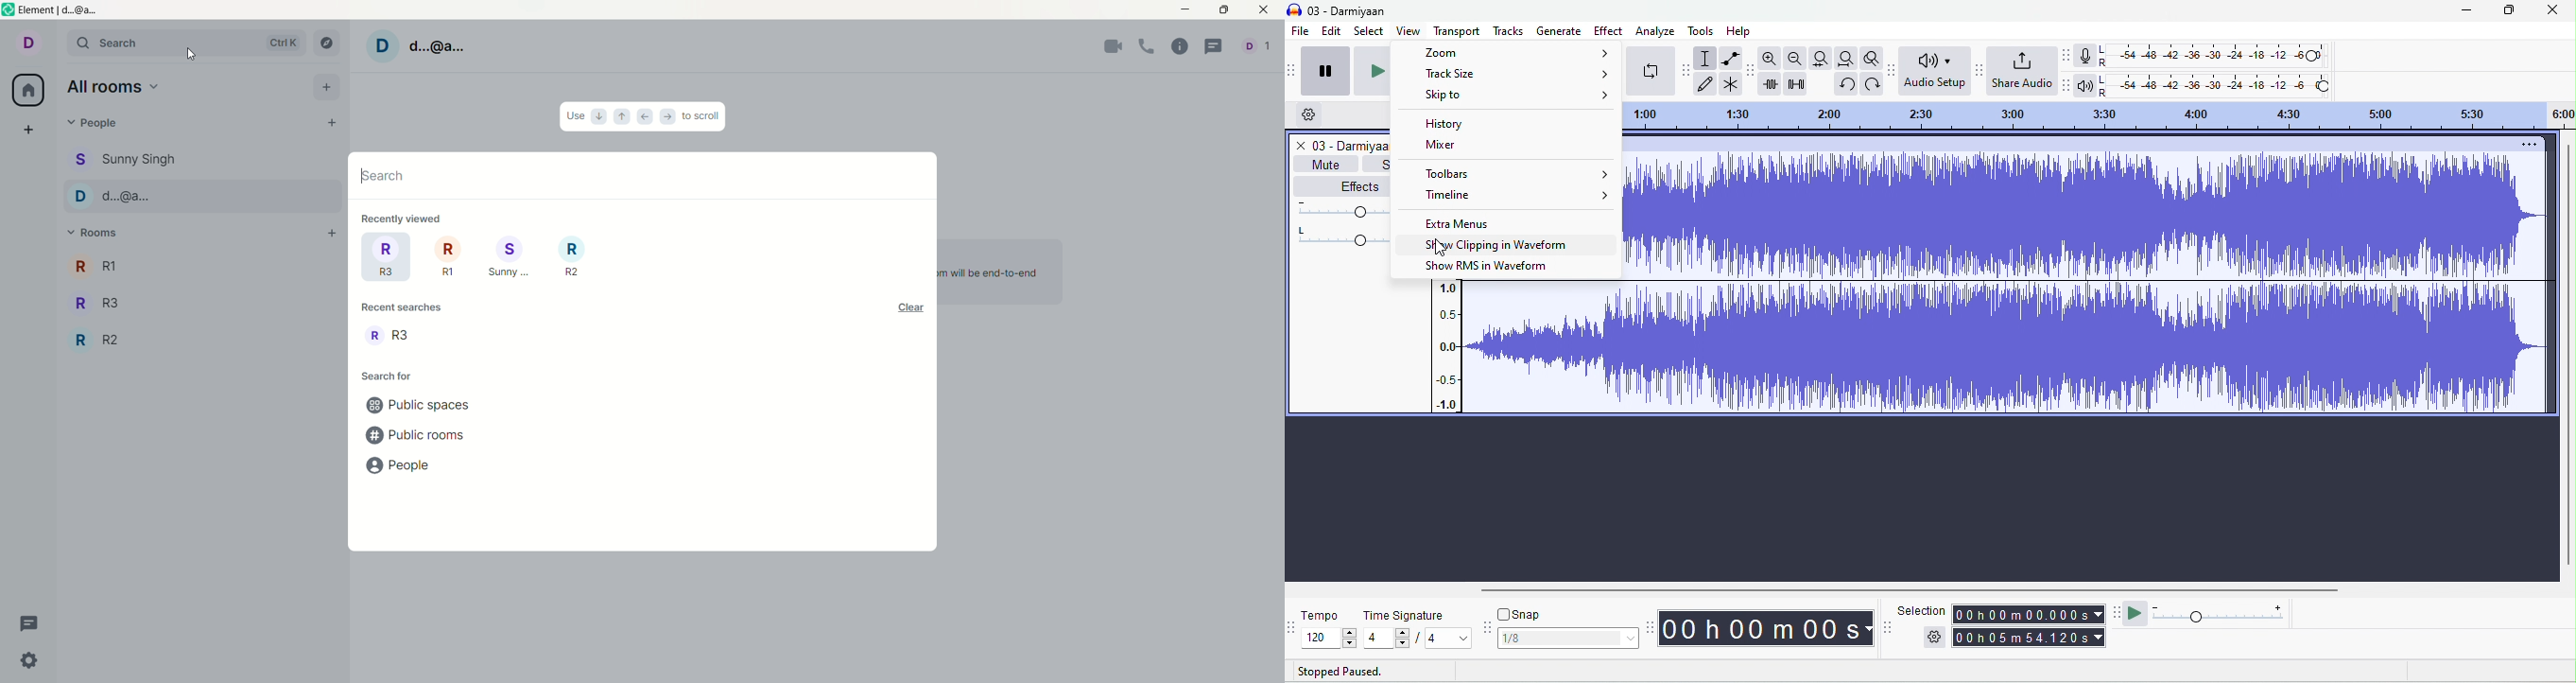  Describe the element at coordinates (1345, 207) in the screenshot. I see `volume` at that location.